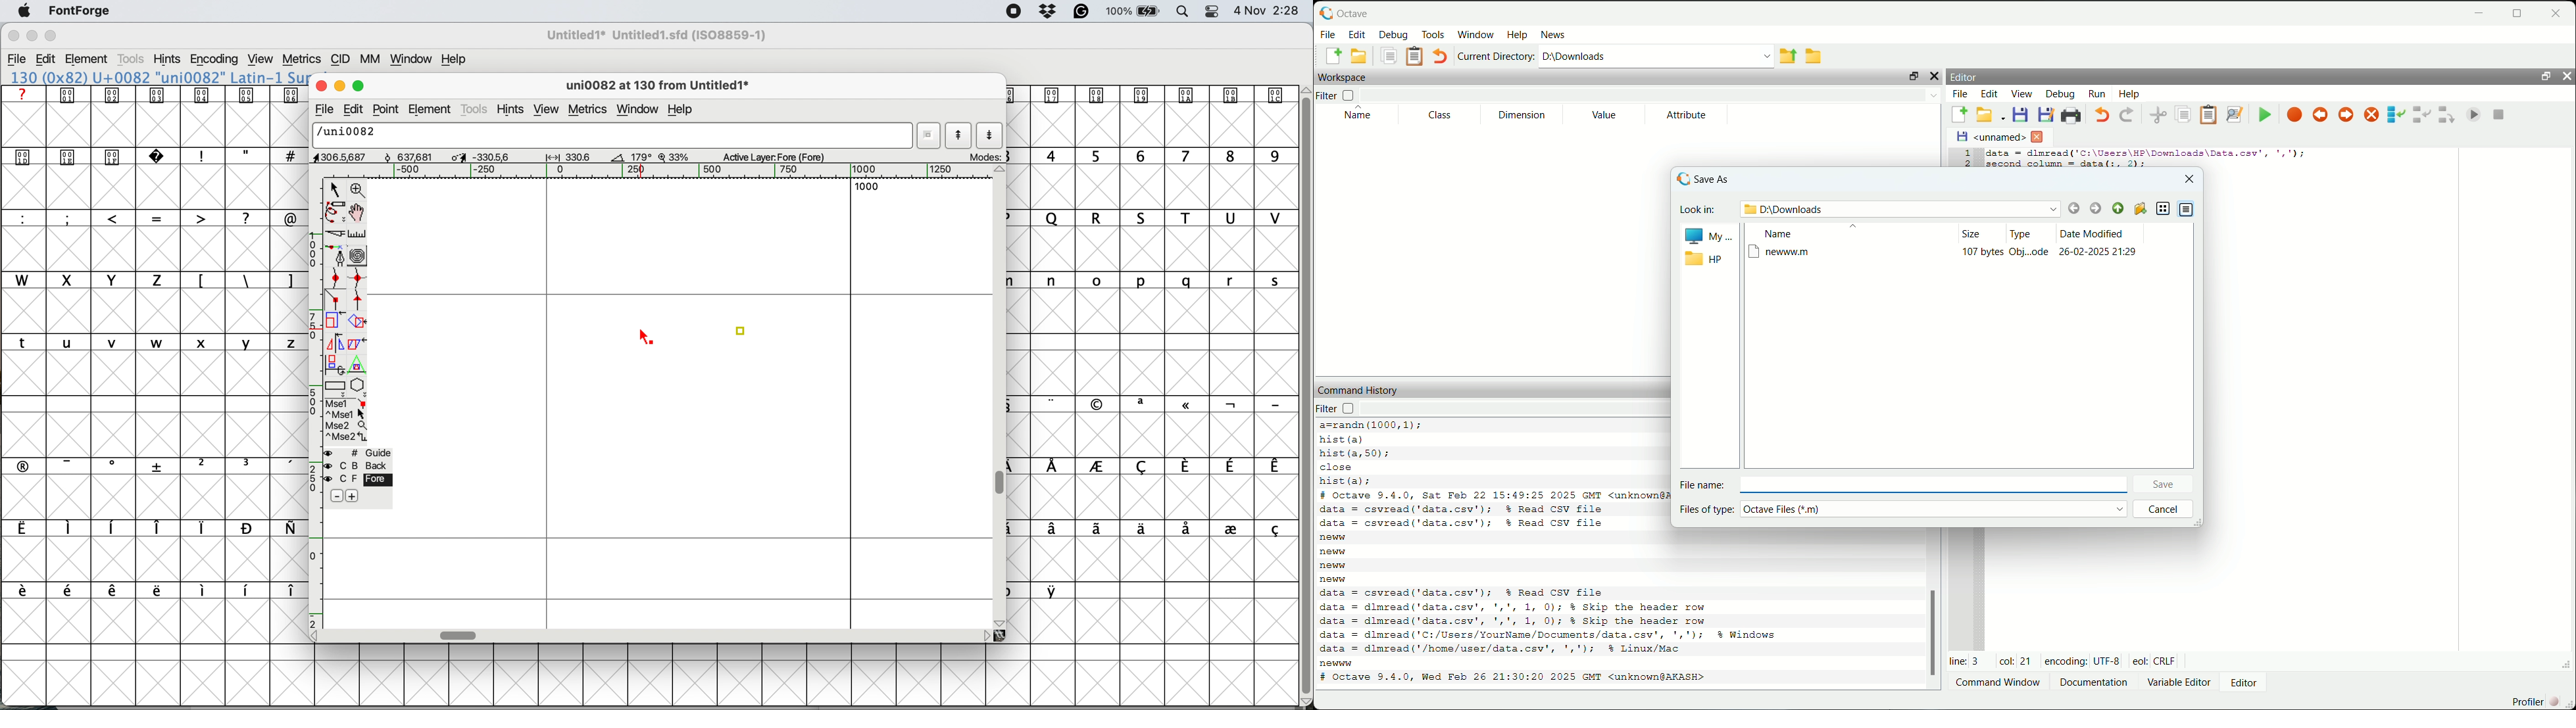  What do you see at coordinates (2522, 10) in the screenshot?
I see `maximize` at bounding box center [2522, 10].